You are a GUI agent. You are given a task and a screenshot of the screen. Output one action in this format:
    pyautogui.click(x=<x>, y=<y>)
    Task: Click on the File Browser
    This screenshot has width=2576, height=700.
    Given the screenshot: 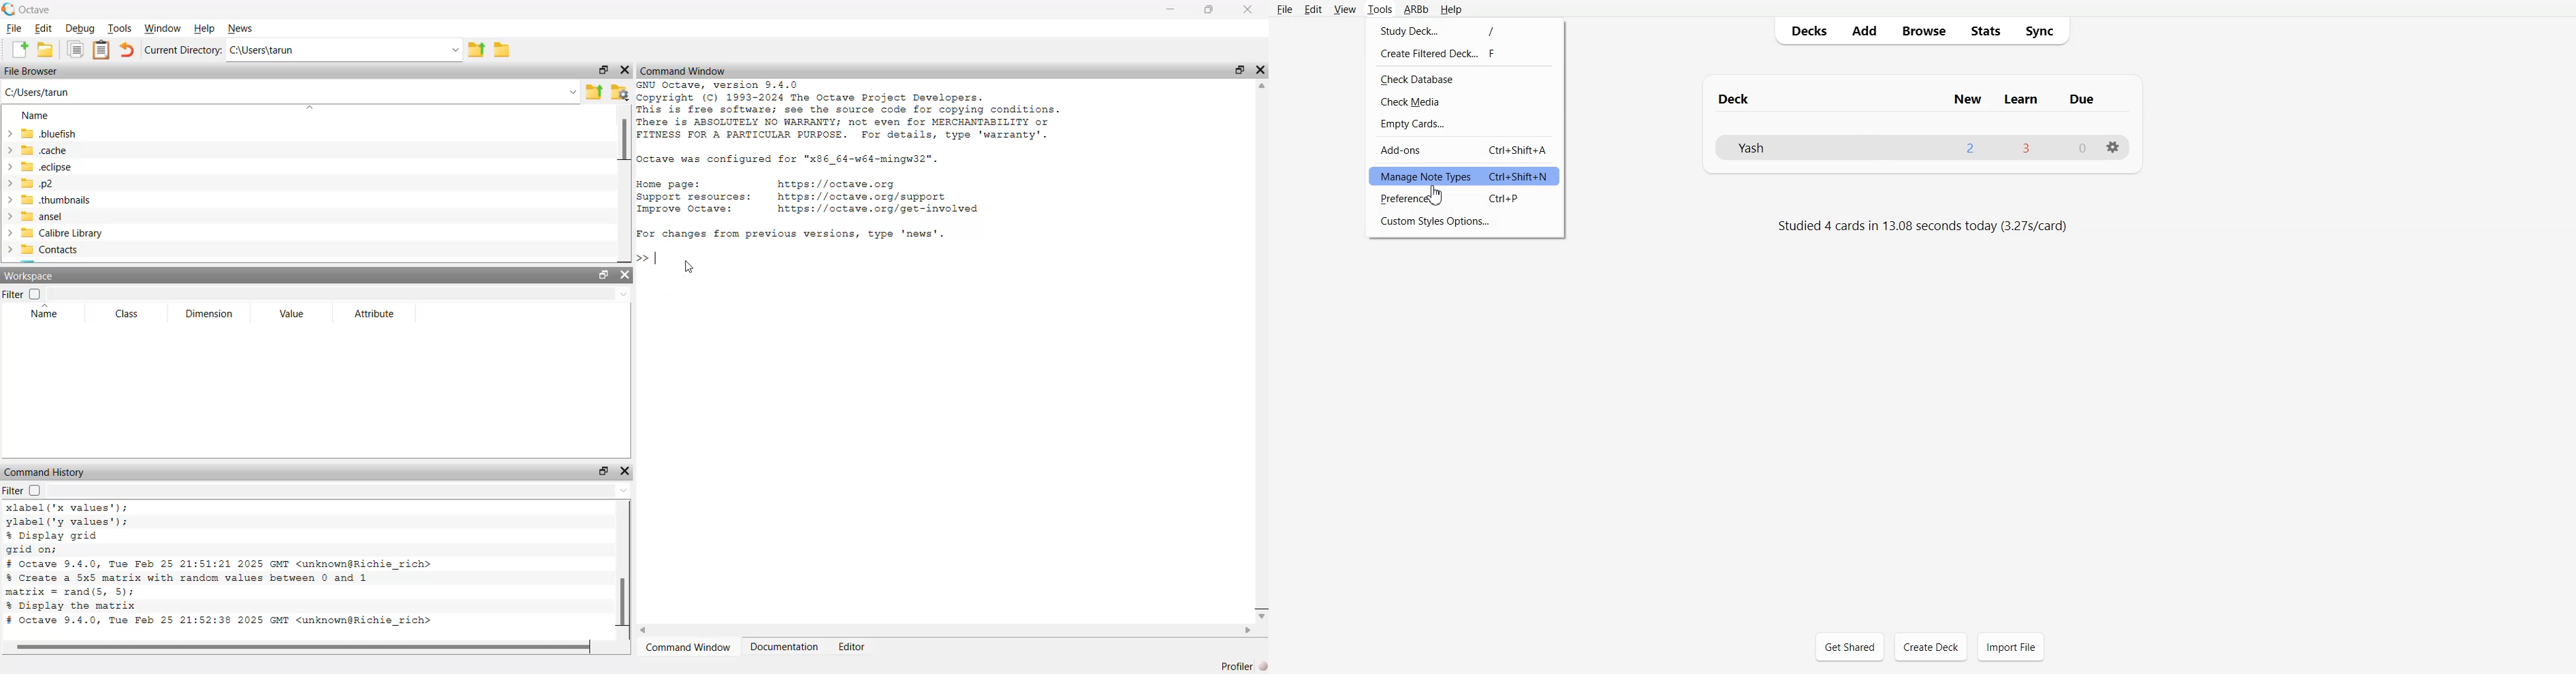 What is the action you would take?
    pyautogui.click(x=35, y=72)
    